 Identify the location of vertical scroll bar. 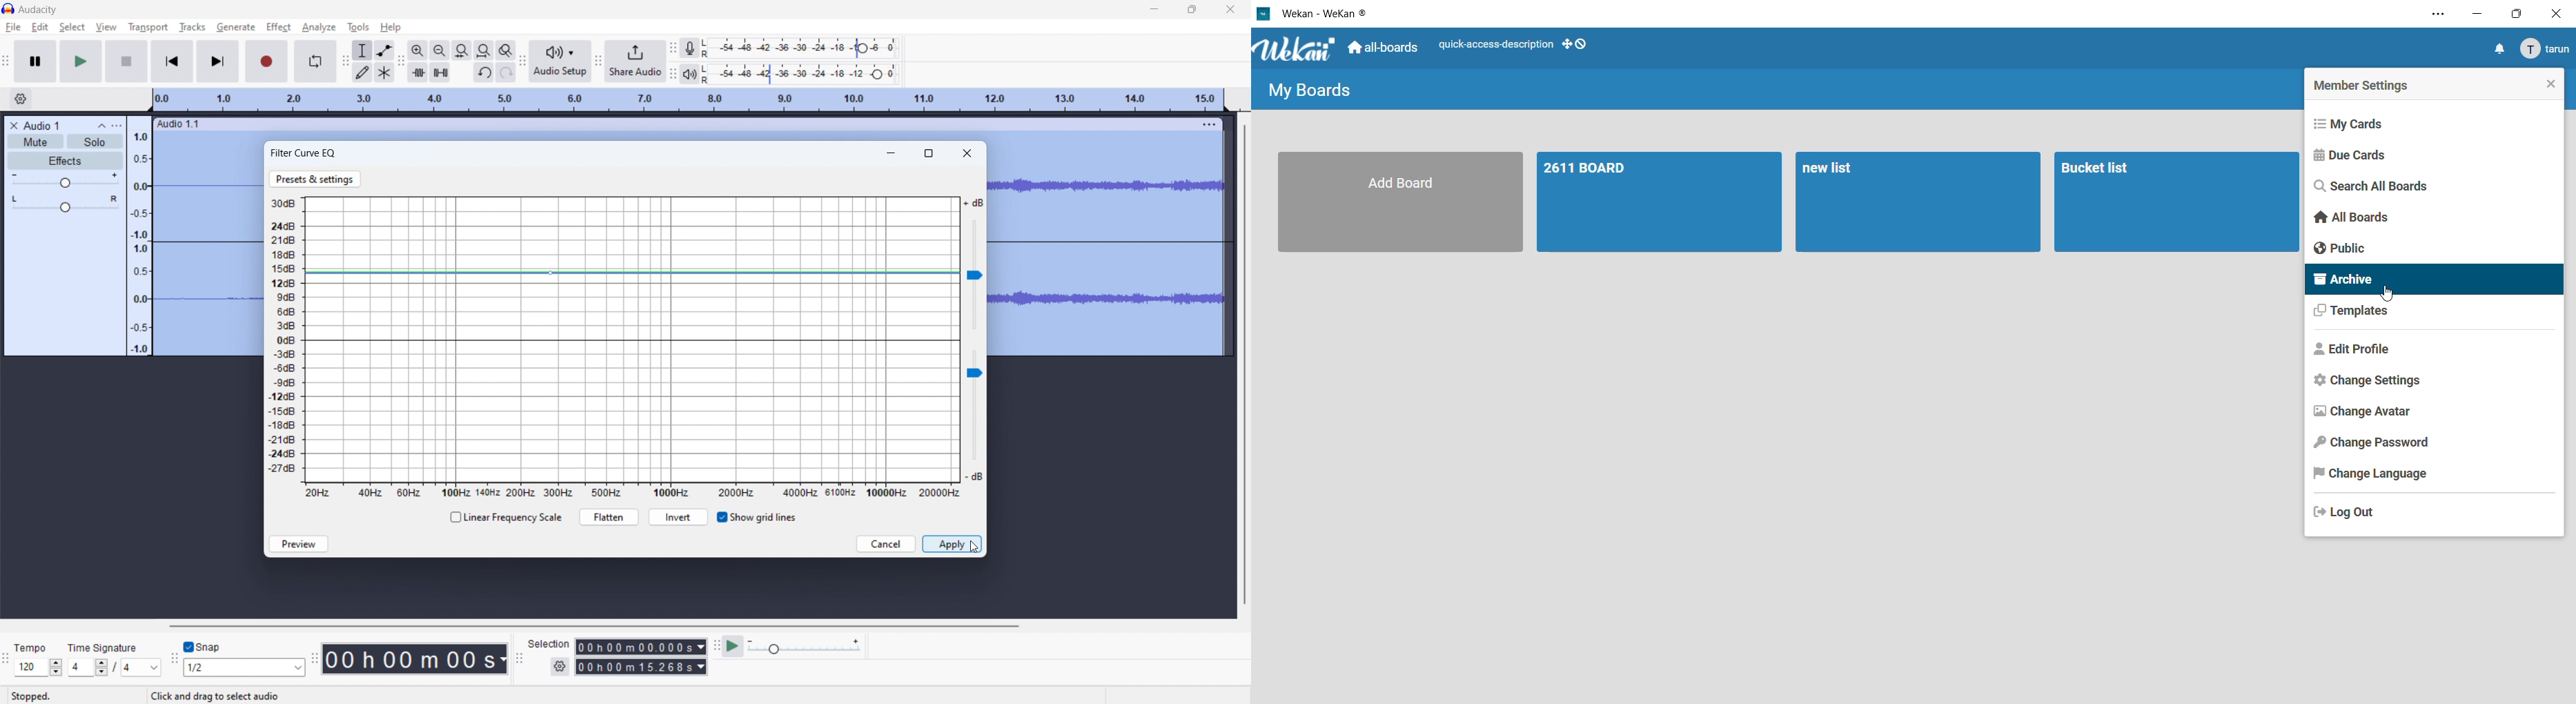
(1243, 366).